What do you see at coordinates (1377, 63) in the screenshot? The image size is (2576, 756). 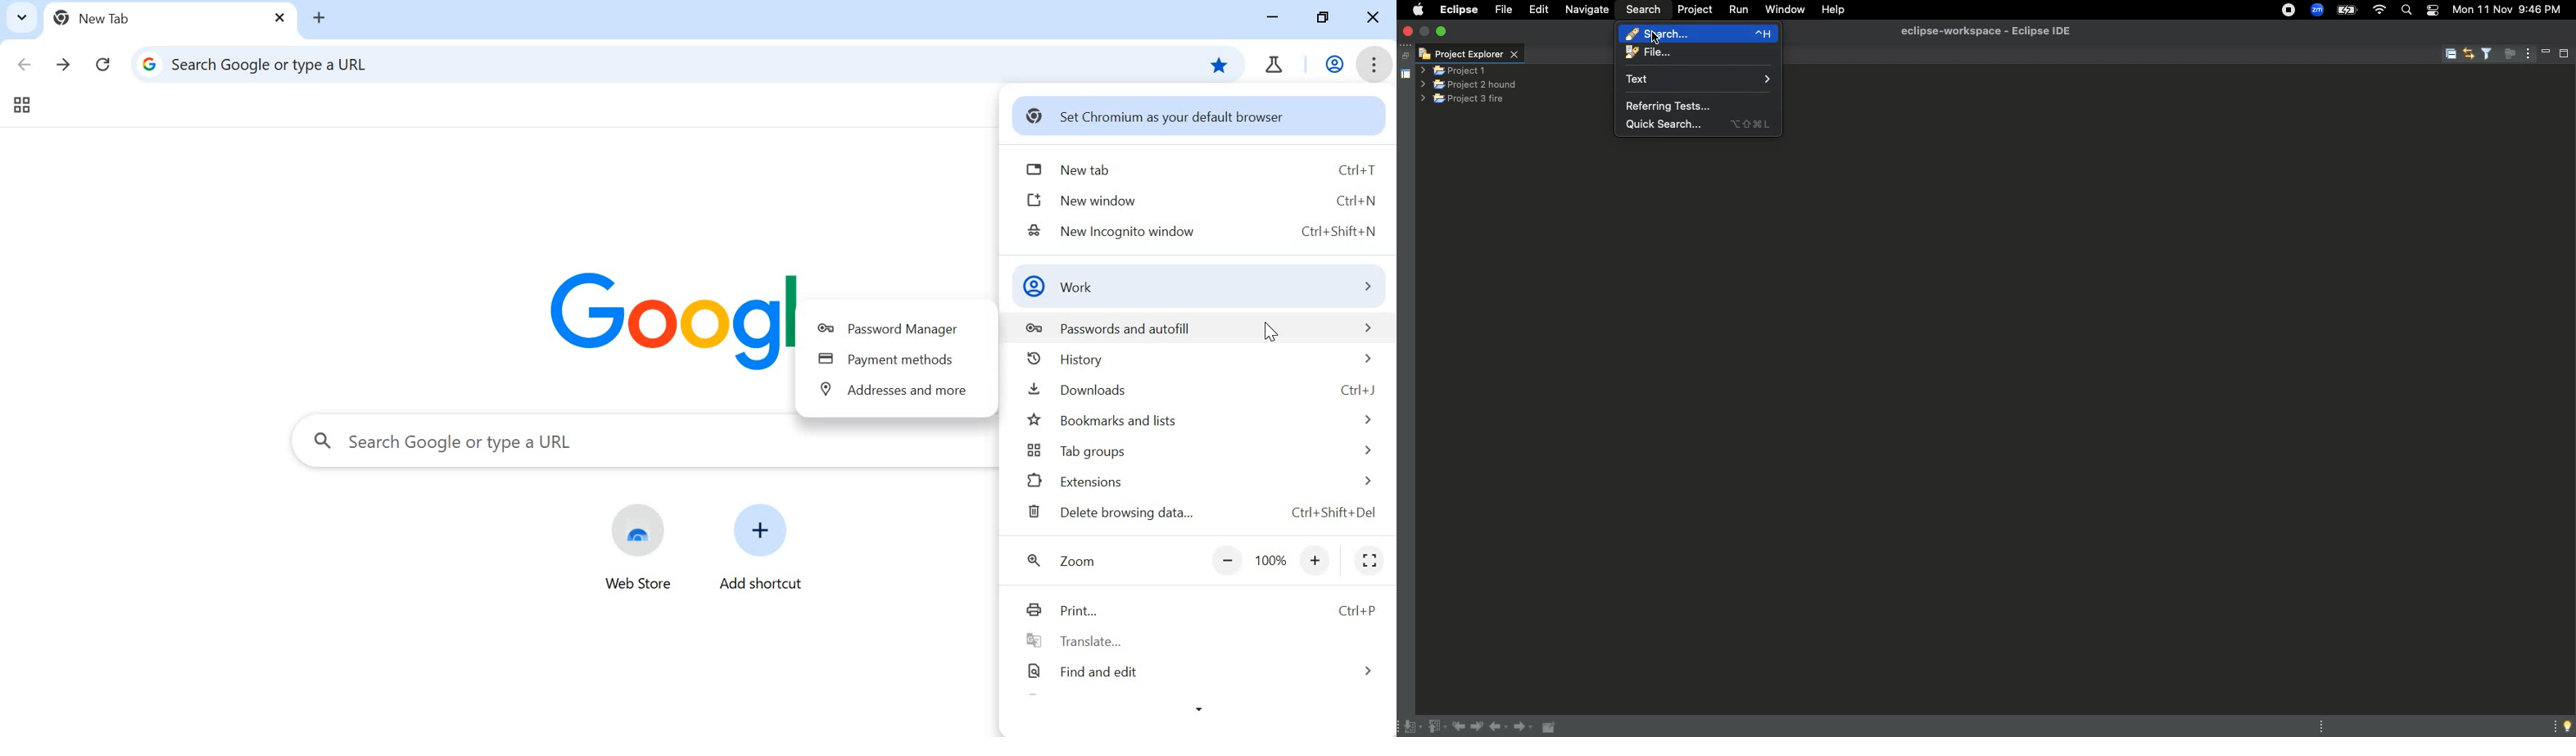 I see `customize and control chromium` at bounding box center [1377, 63].